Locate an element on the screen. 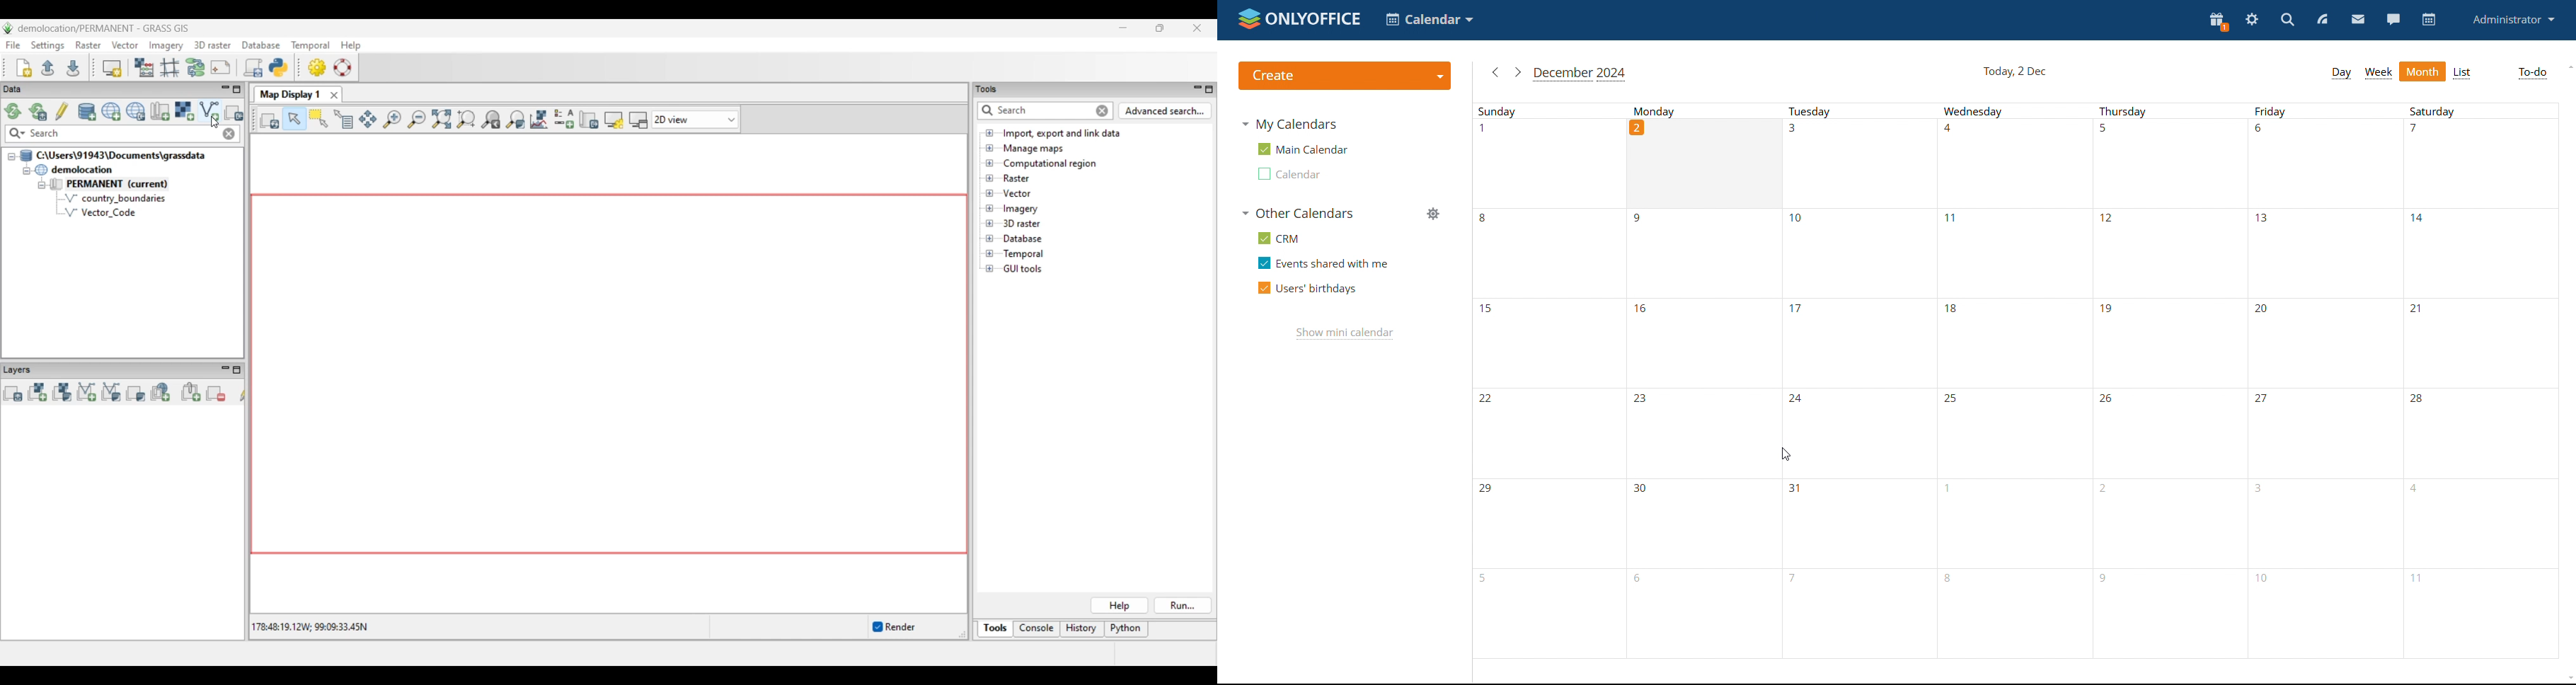 The height and width of the screenshot is (700, 2576). week view is located at coordinates (2378, 73).